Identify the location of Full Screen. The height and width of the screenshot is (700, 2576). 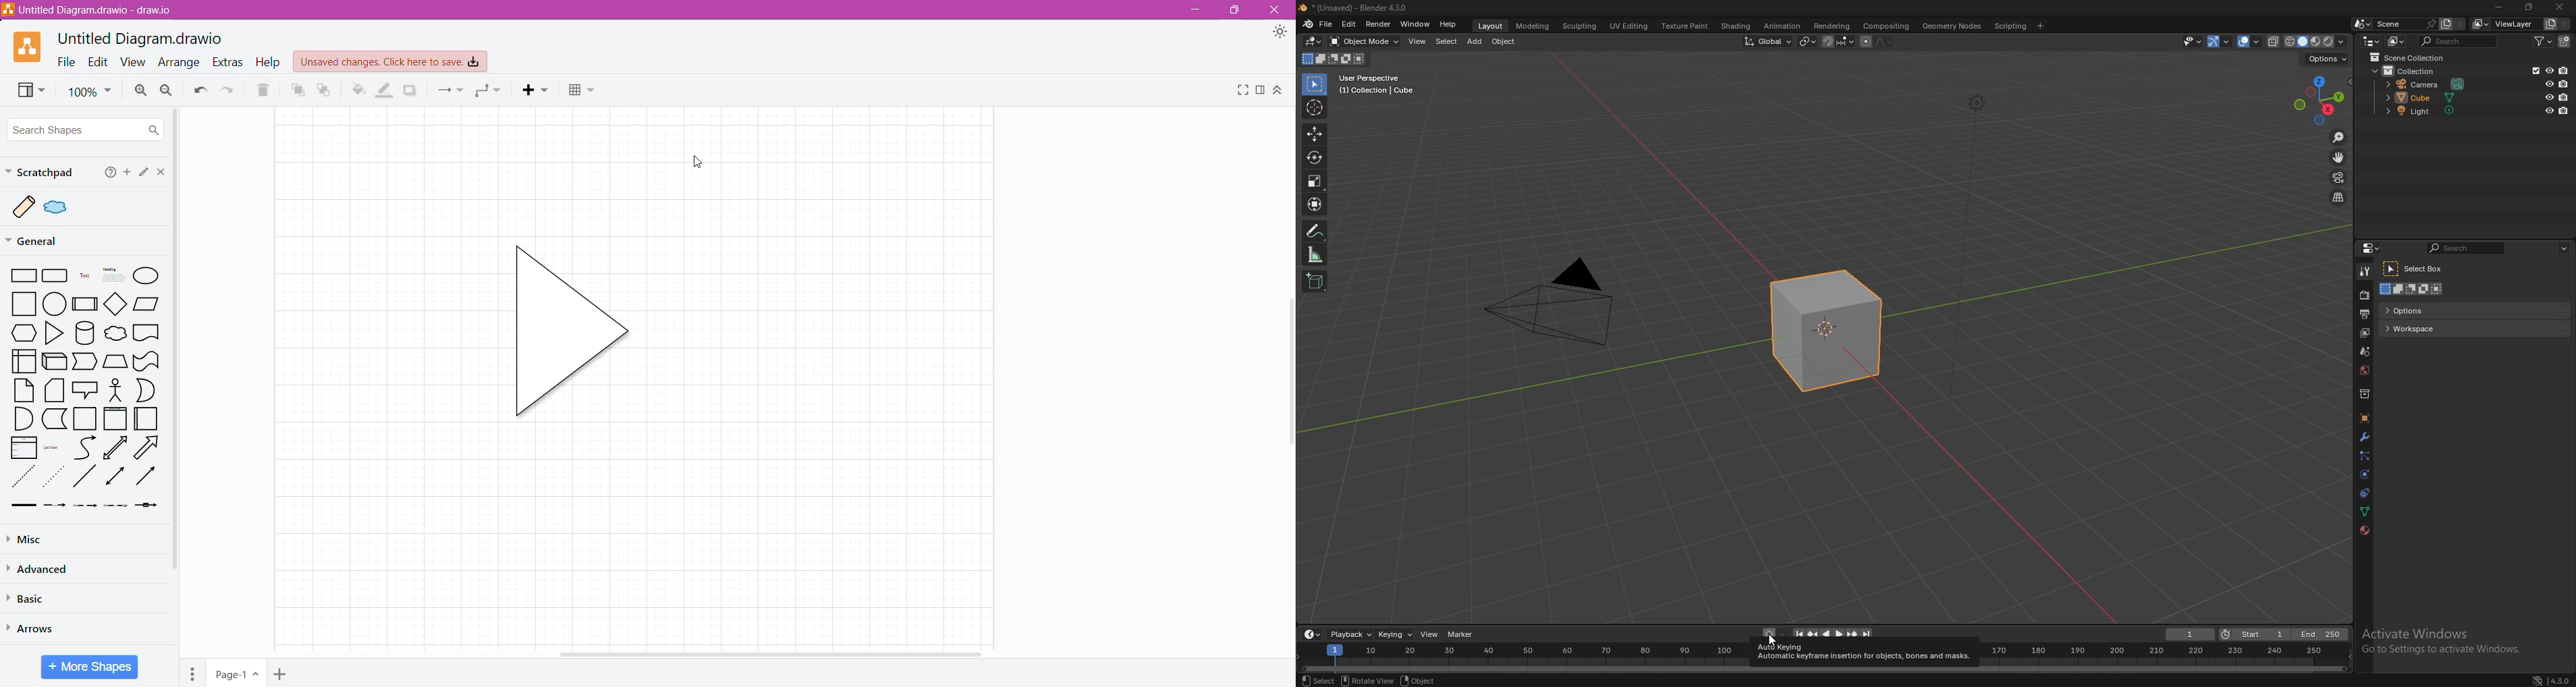
(1240, 90).